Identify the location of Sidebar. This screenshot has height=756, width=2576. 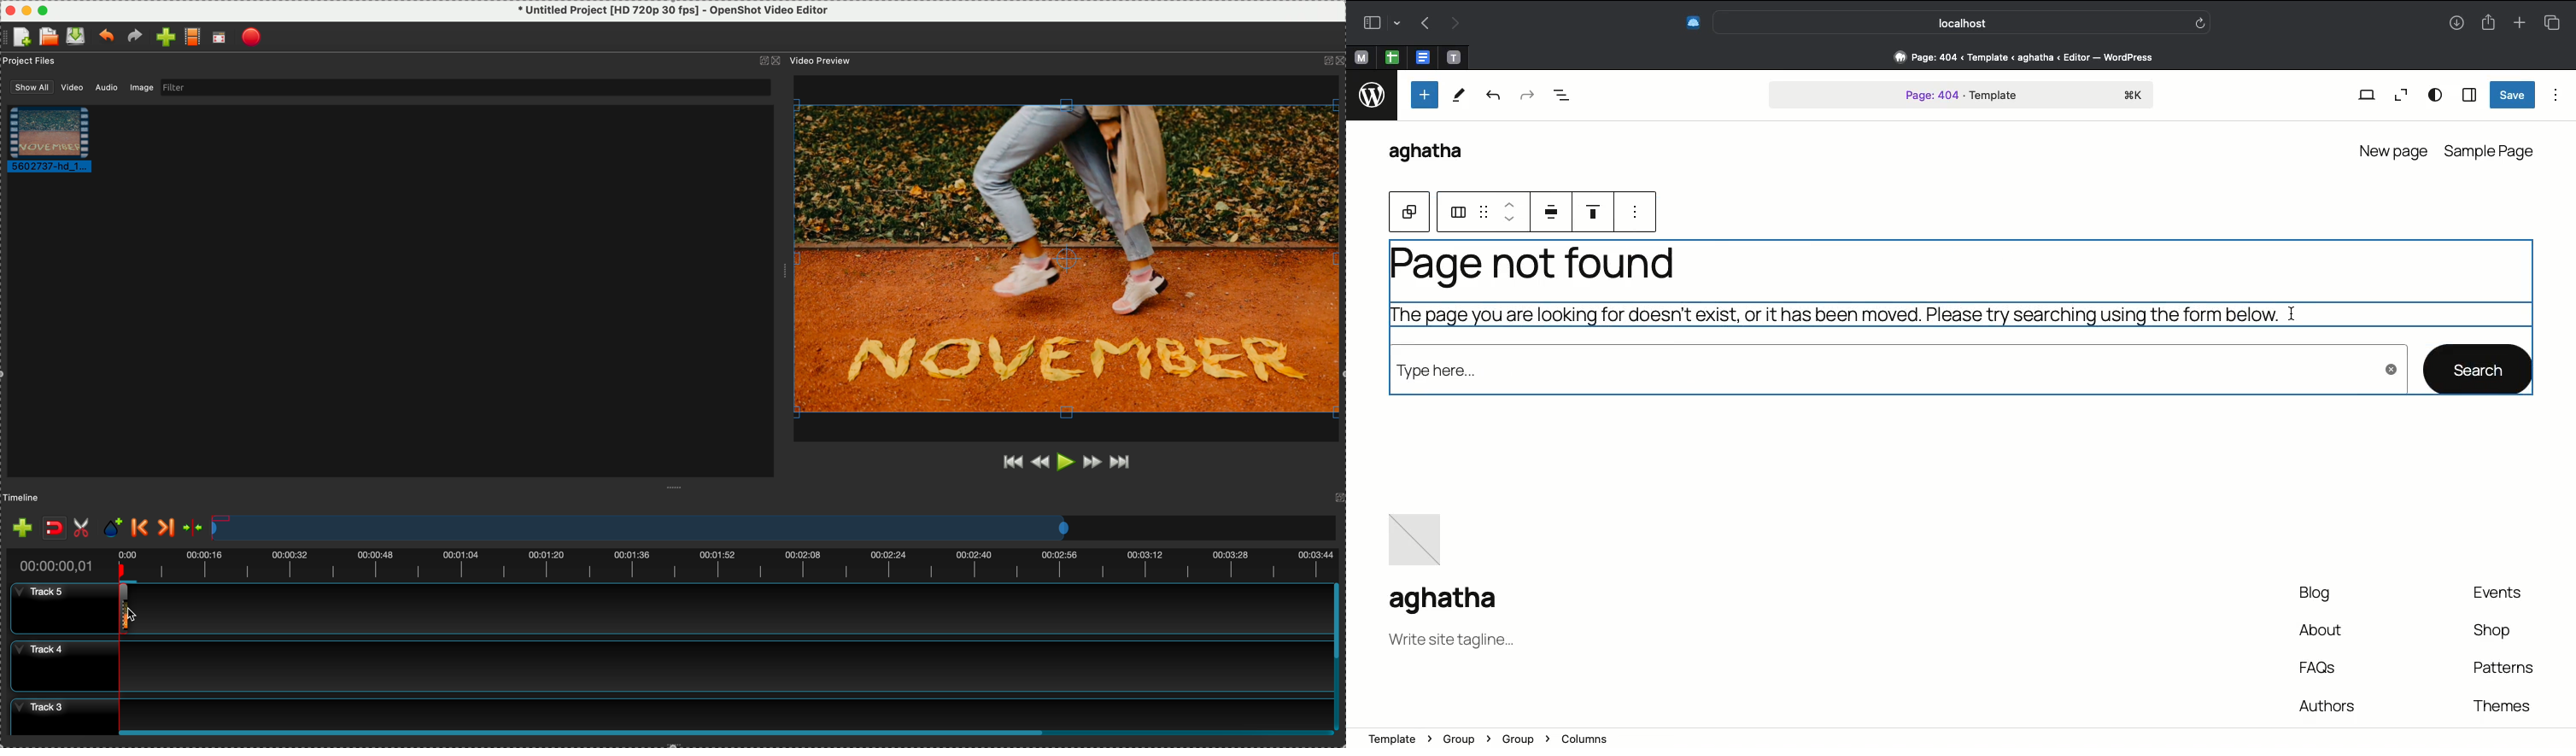
(2468, 94).